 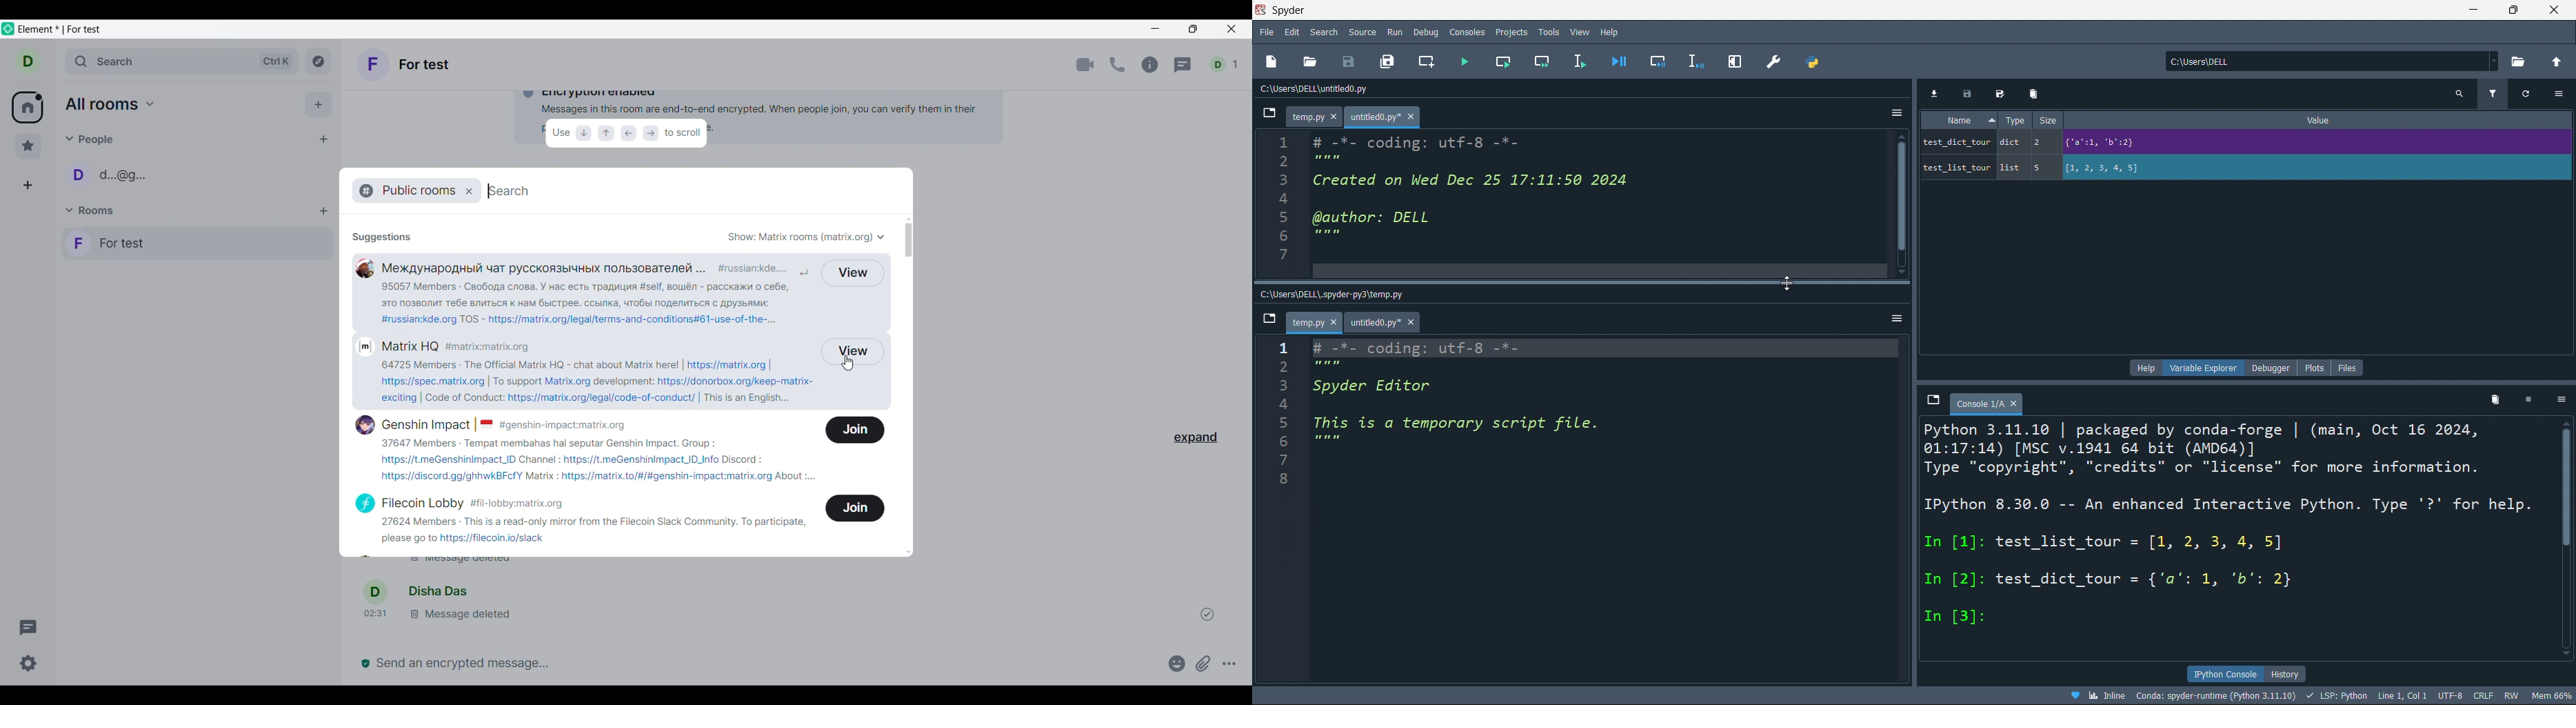 What do you see at coordinates (2422, 695) in the screenshot?
I see `Line 1, Col 1  UTF-8` at bounding box center [2422, 695].